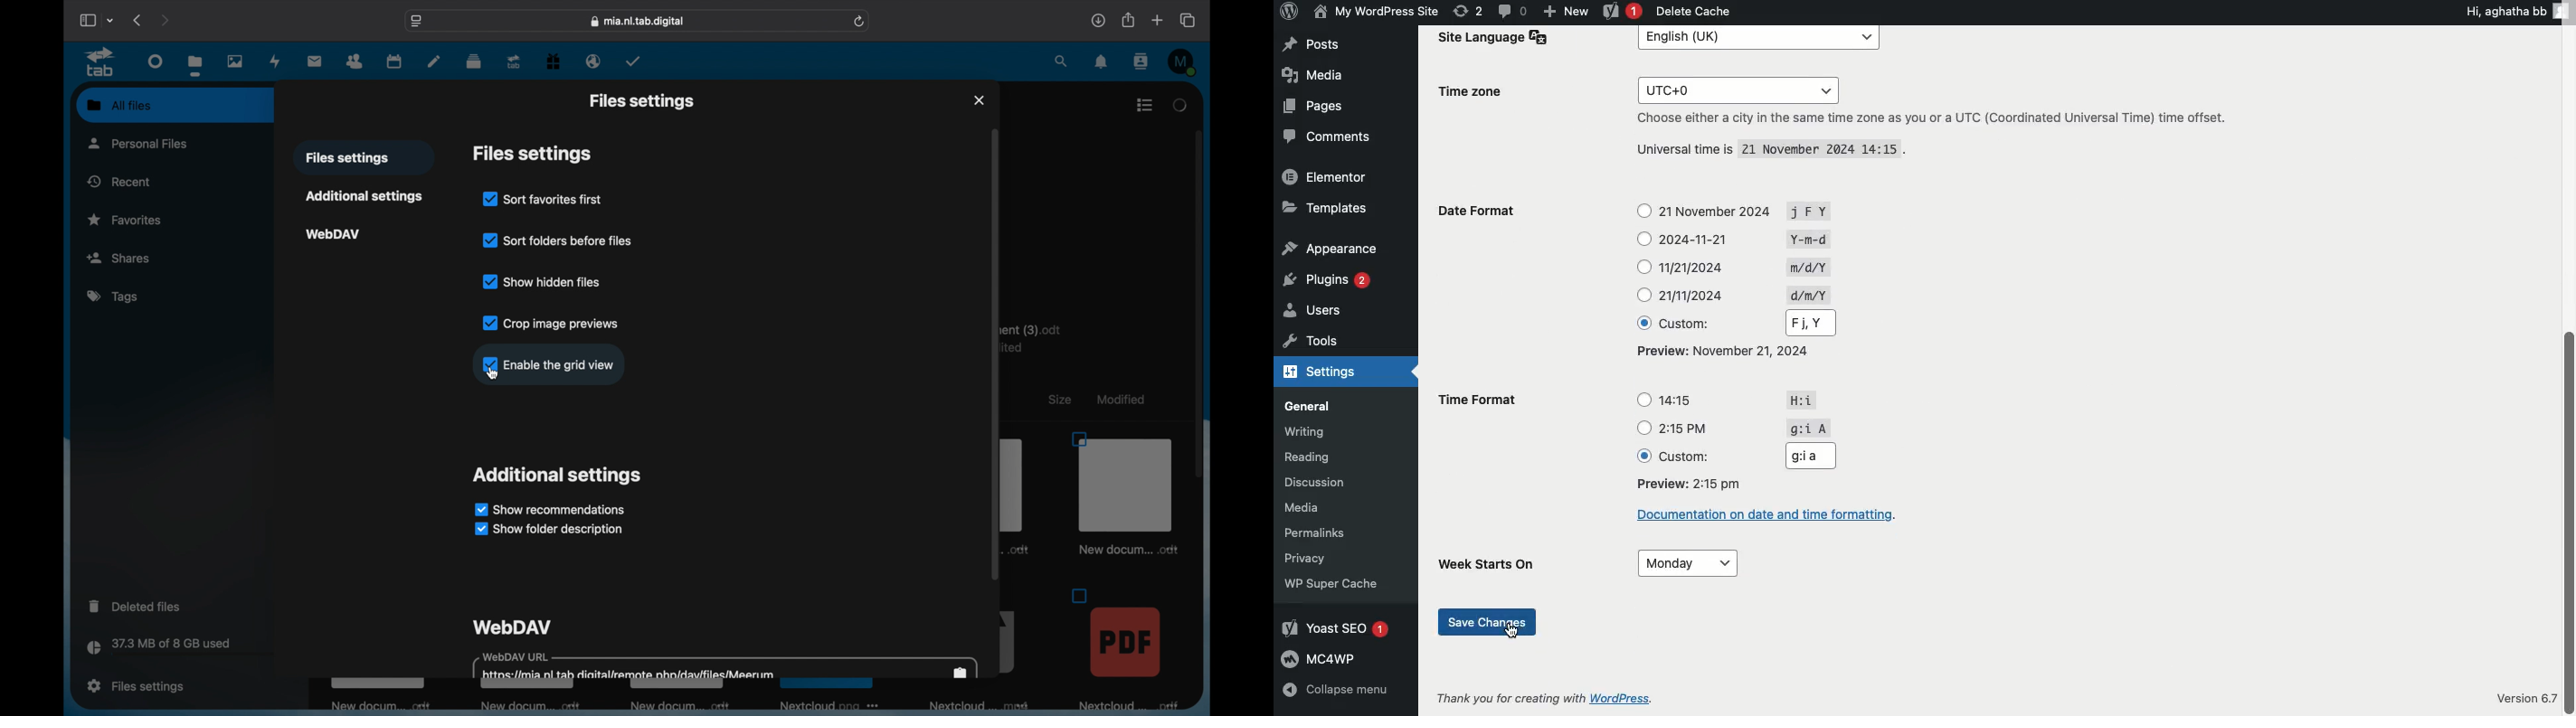 The image size is (2576, 728). What do you see at coordinates (860, 21) in the screenshot?
I see `refresh` at bounding box center [860, 21].